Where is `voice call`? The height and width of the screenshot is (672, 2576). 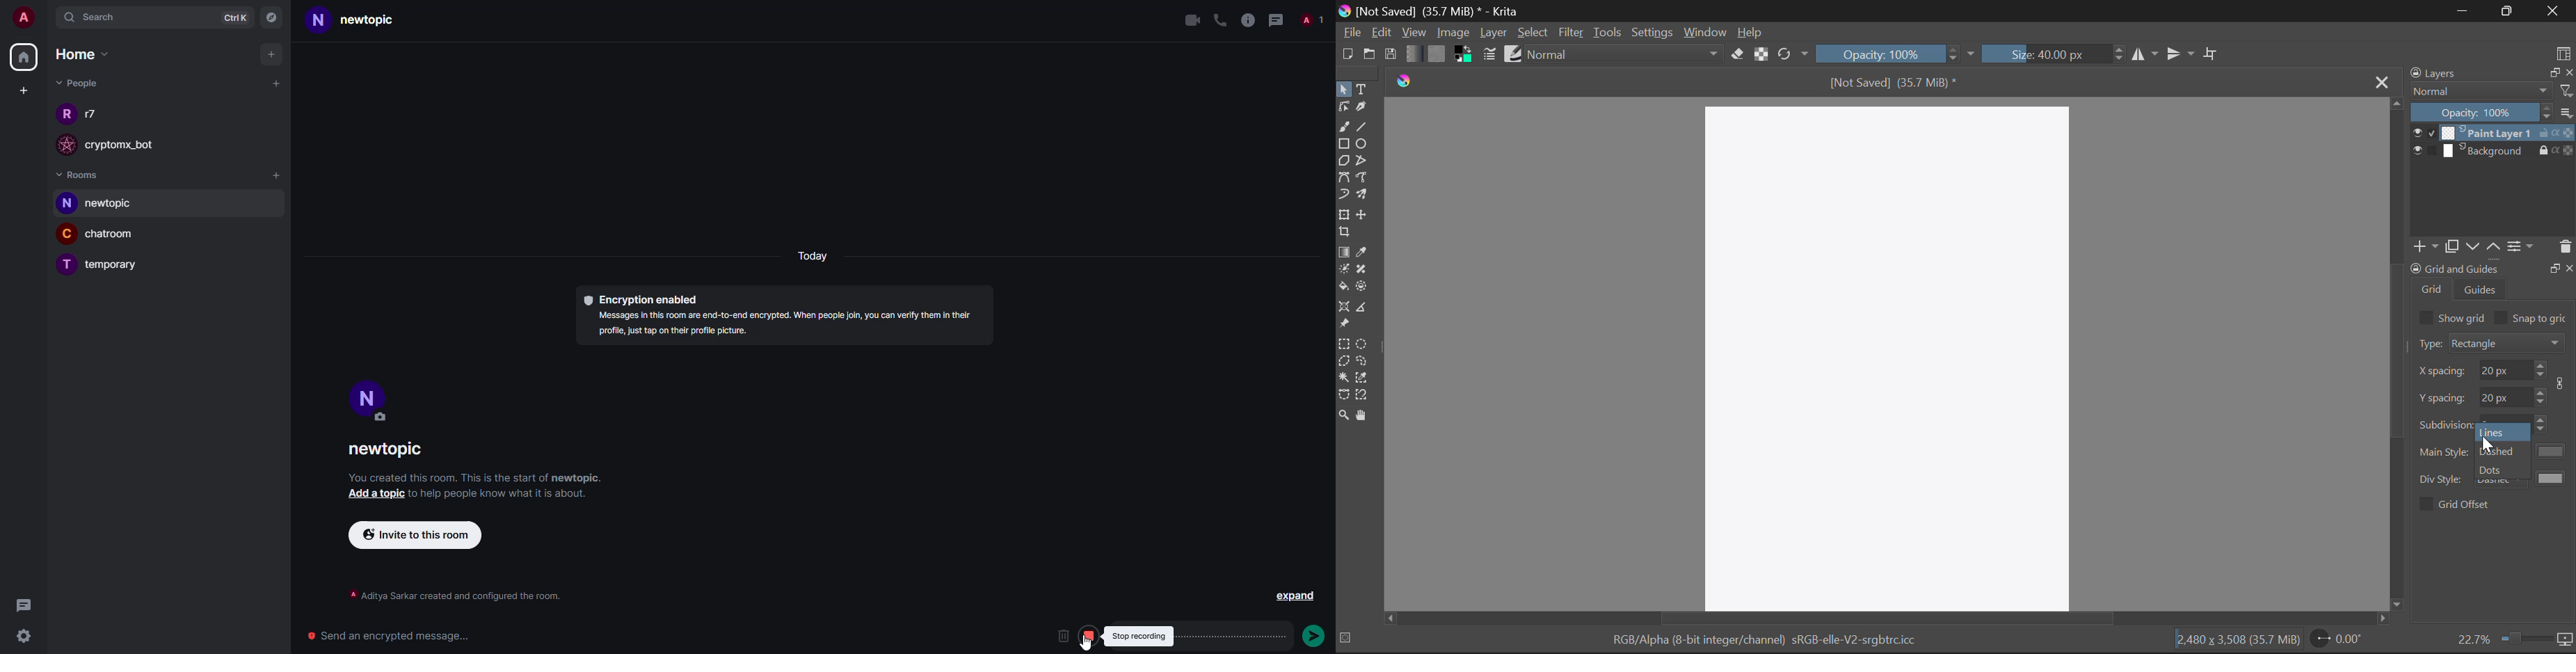 voice call is located at coordinates (1217, 19).